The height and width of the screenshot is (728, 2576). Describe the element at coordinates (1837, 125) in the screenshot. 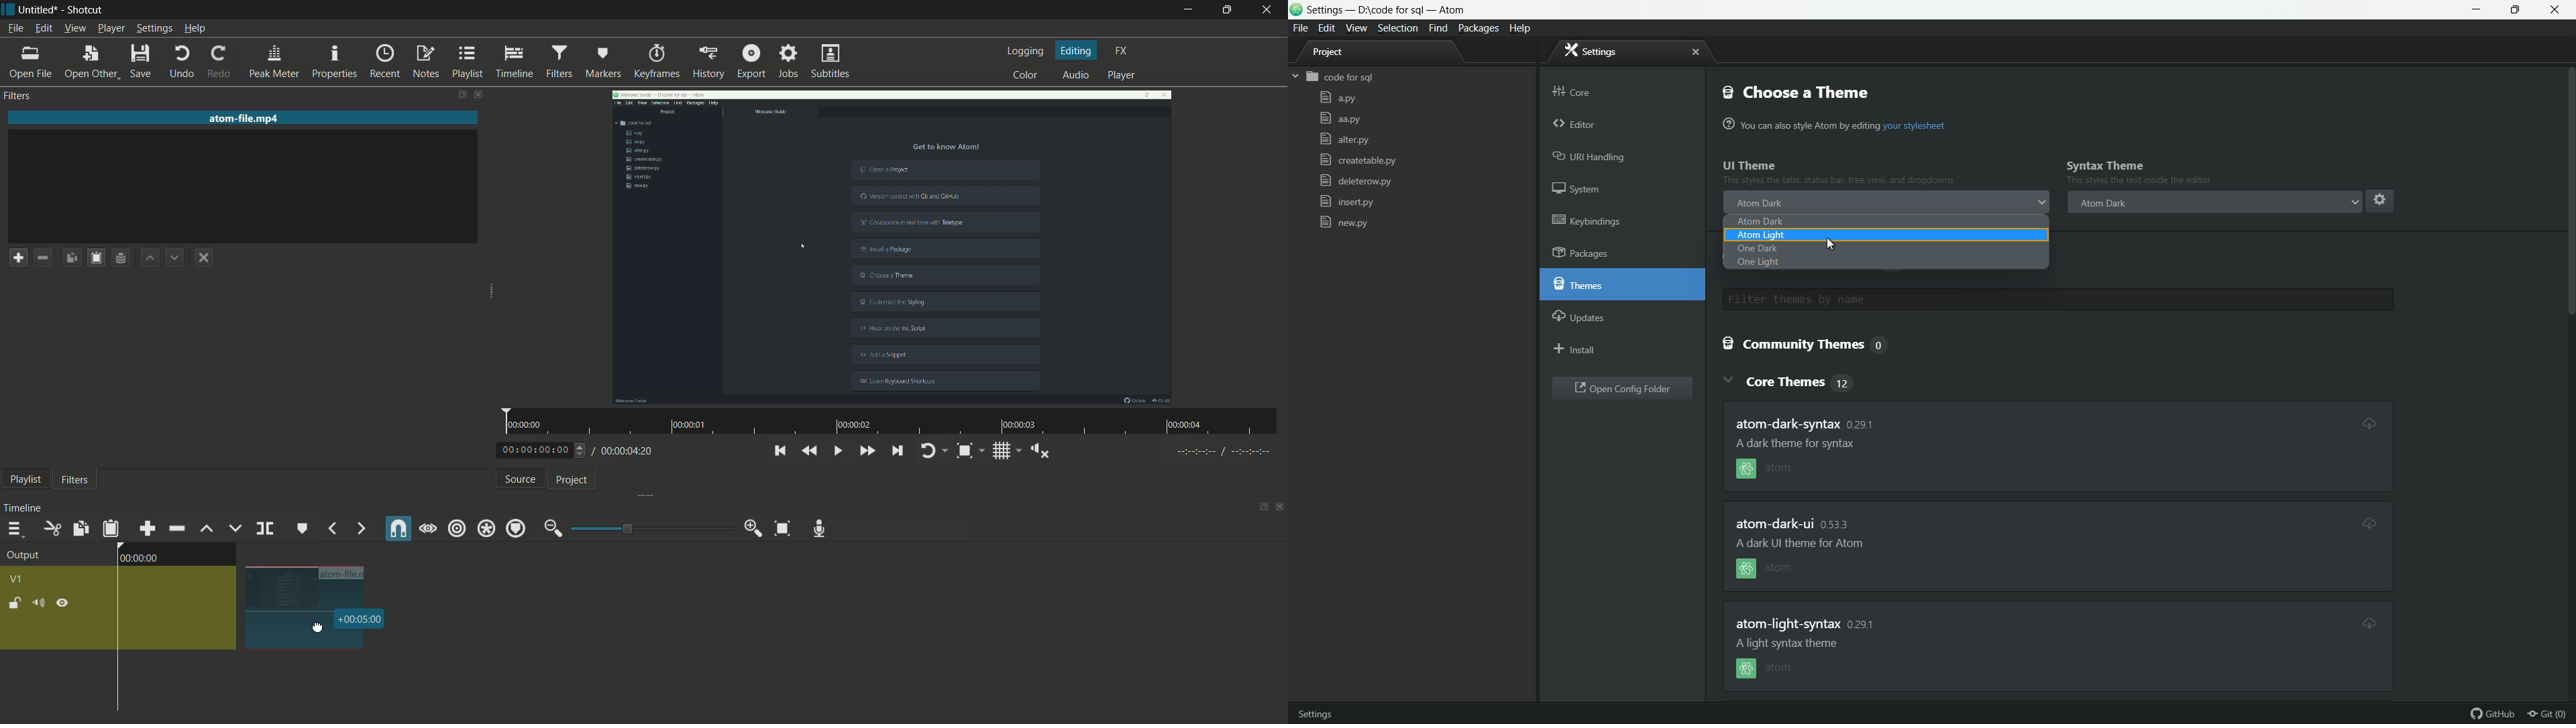

I see `® You can also style Atom by editing your stylesheet` at that location.